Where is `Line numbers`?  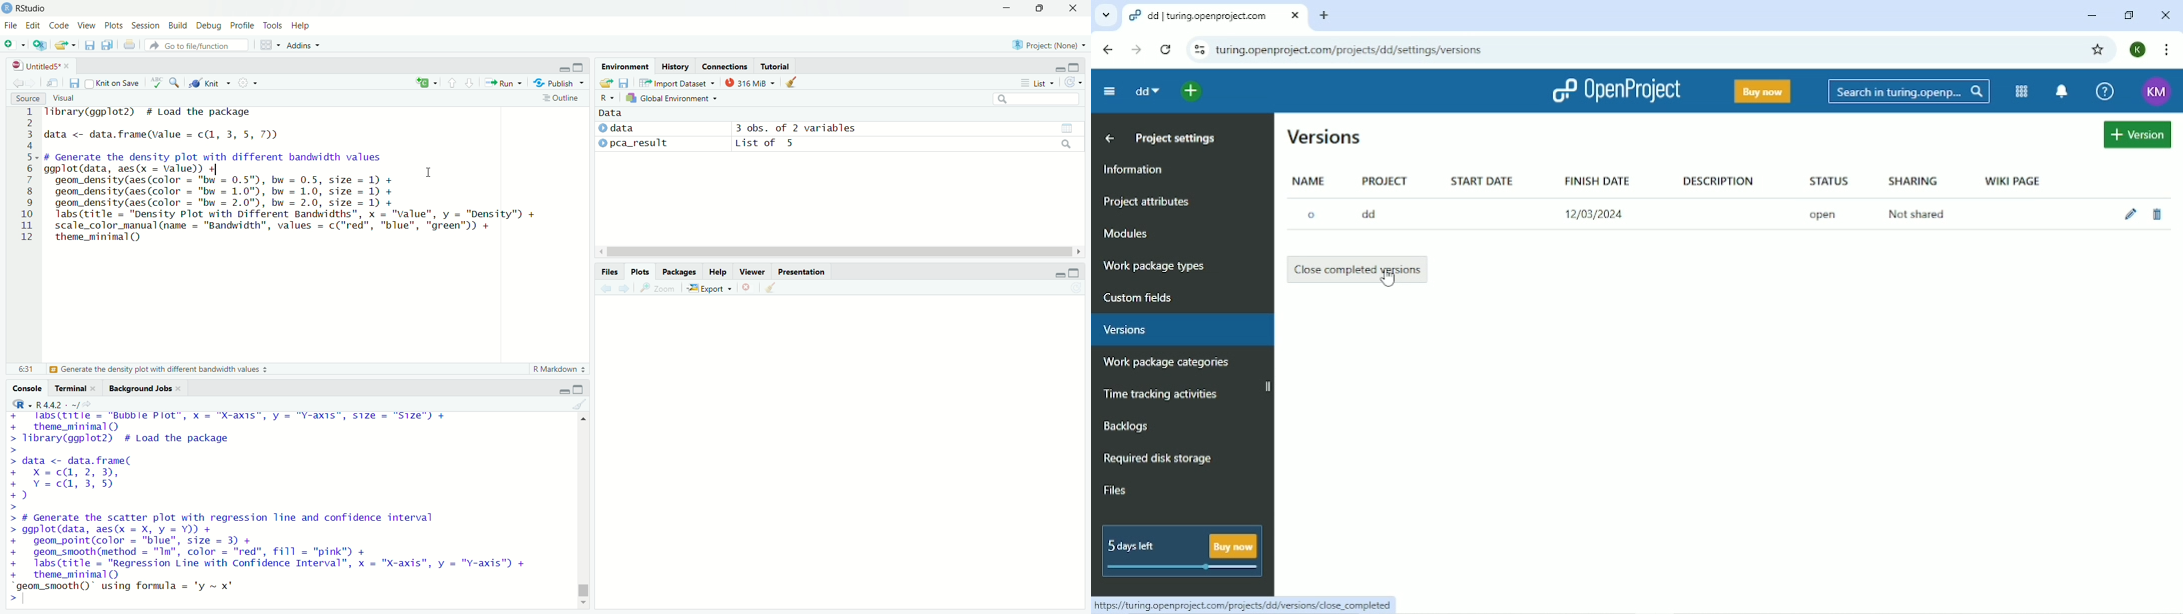 Line numbers is located at coordinates (24, 176).